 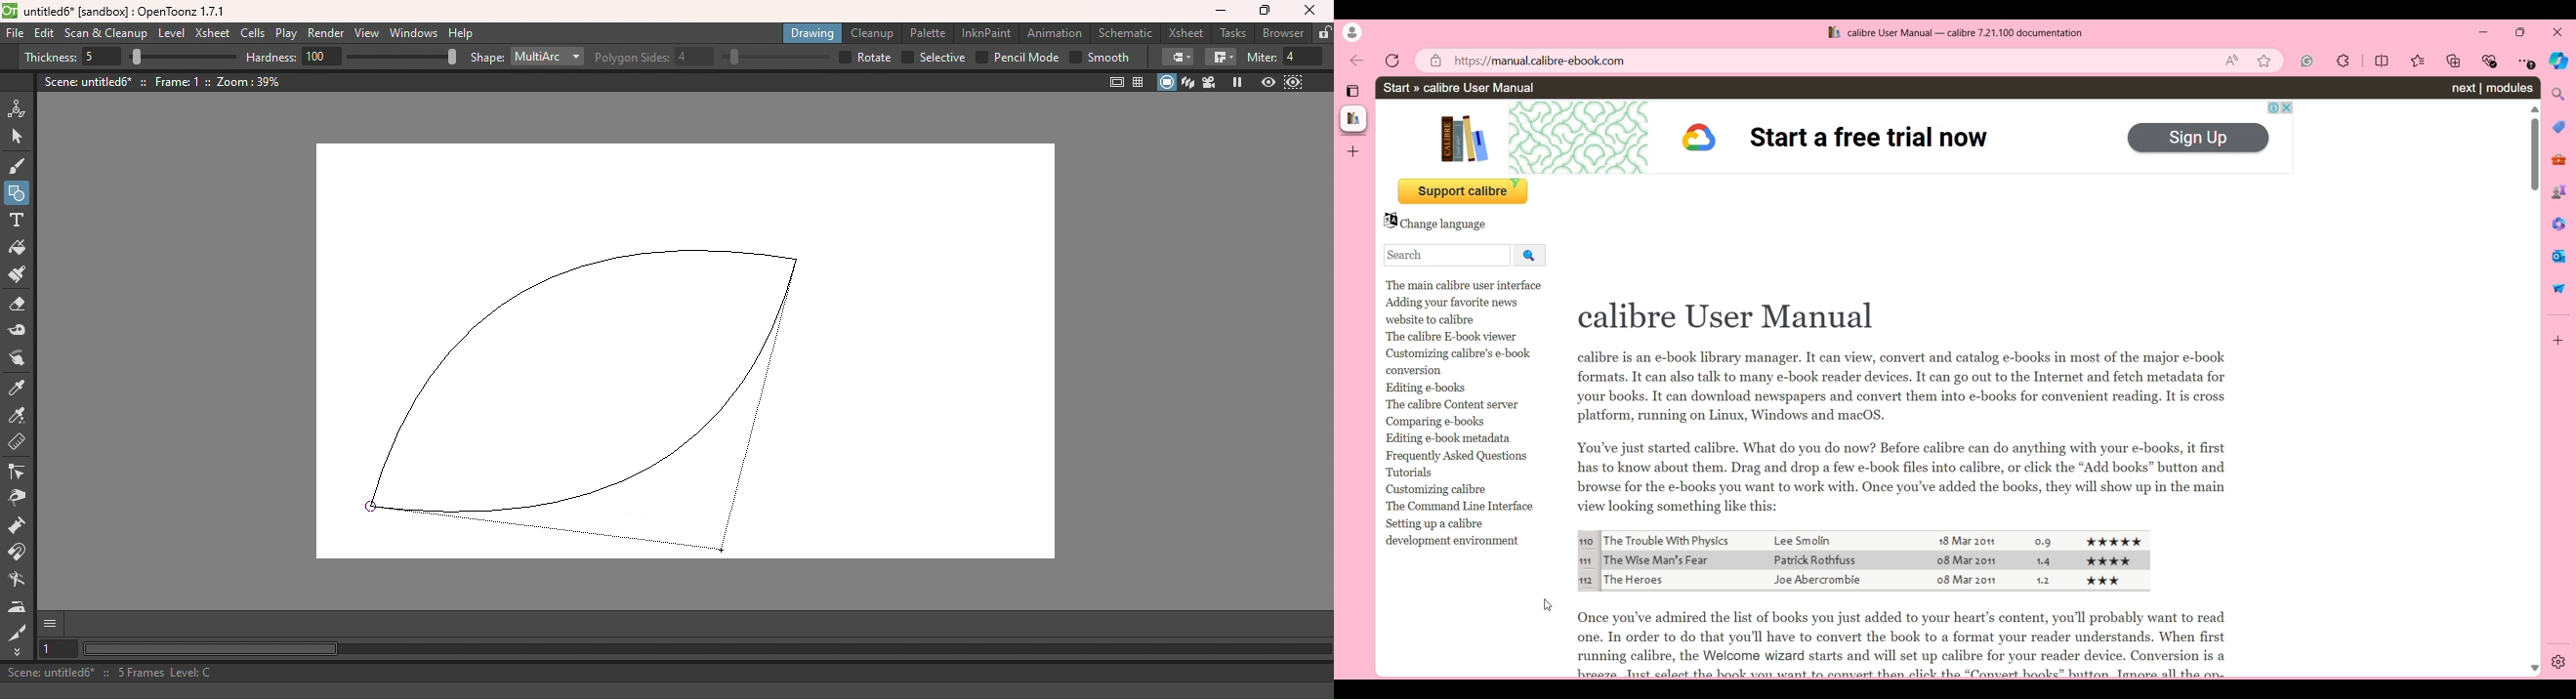 I want to click on Collections, so click(x=2455, y=61).